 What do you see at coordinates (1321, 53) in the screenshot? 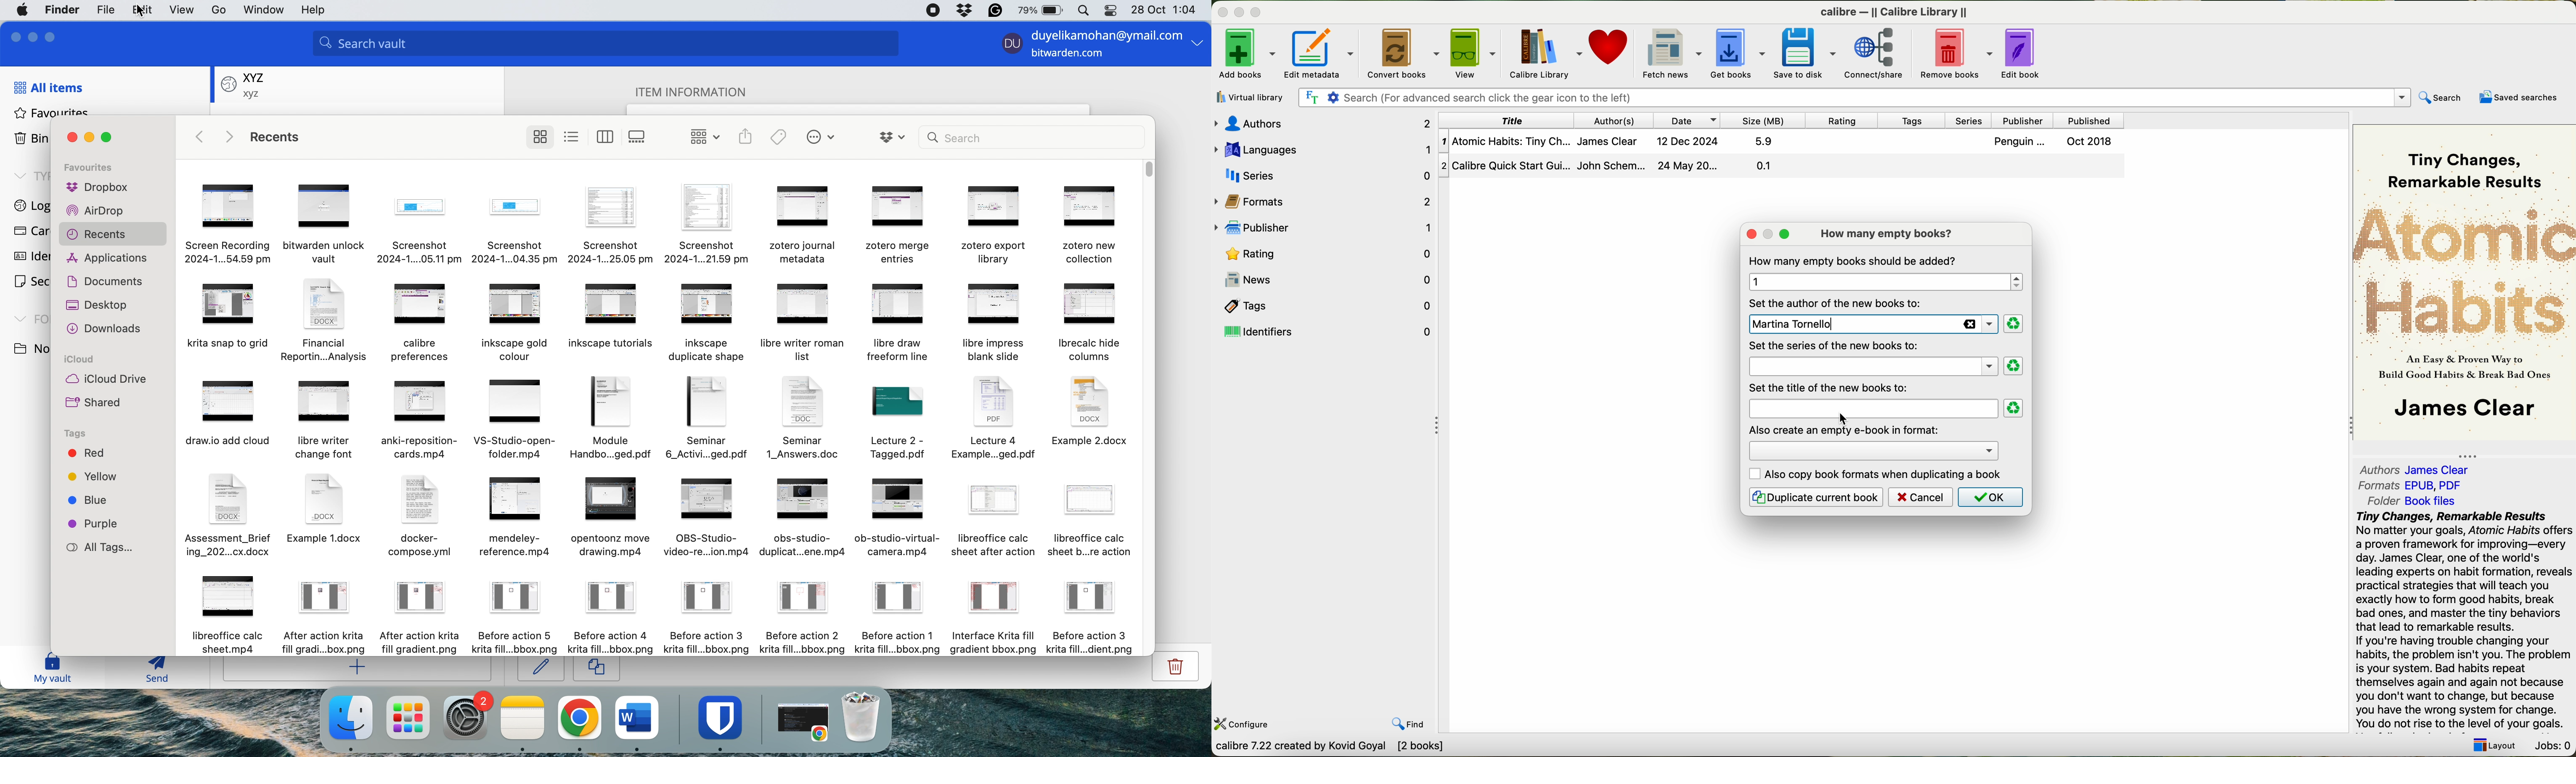
I see `edit metadata` at bounding box center [1321, 53].